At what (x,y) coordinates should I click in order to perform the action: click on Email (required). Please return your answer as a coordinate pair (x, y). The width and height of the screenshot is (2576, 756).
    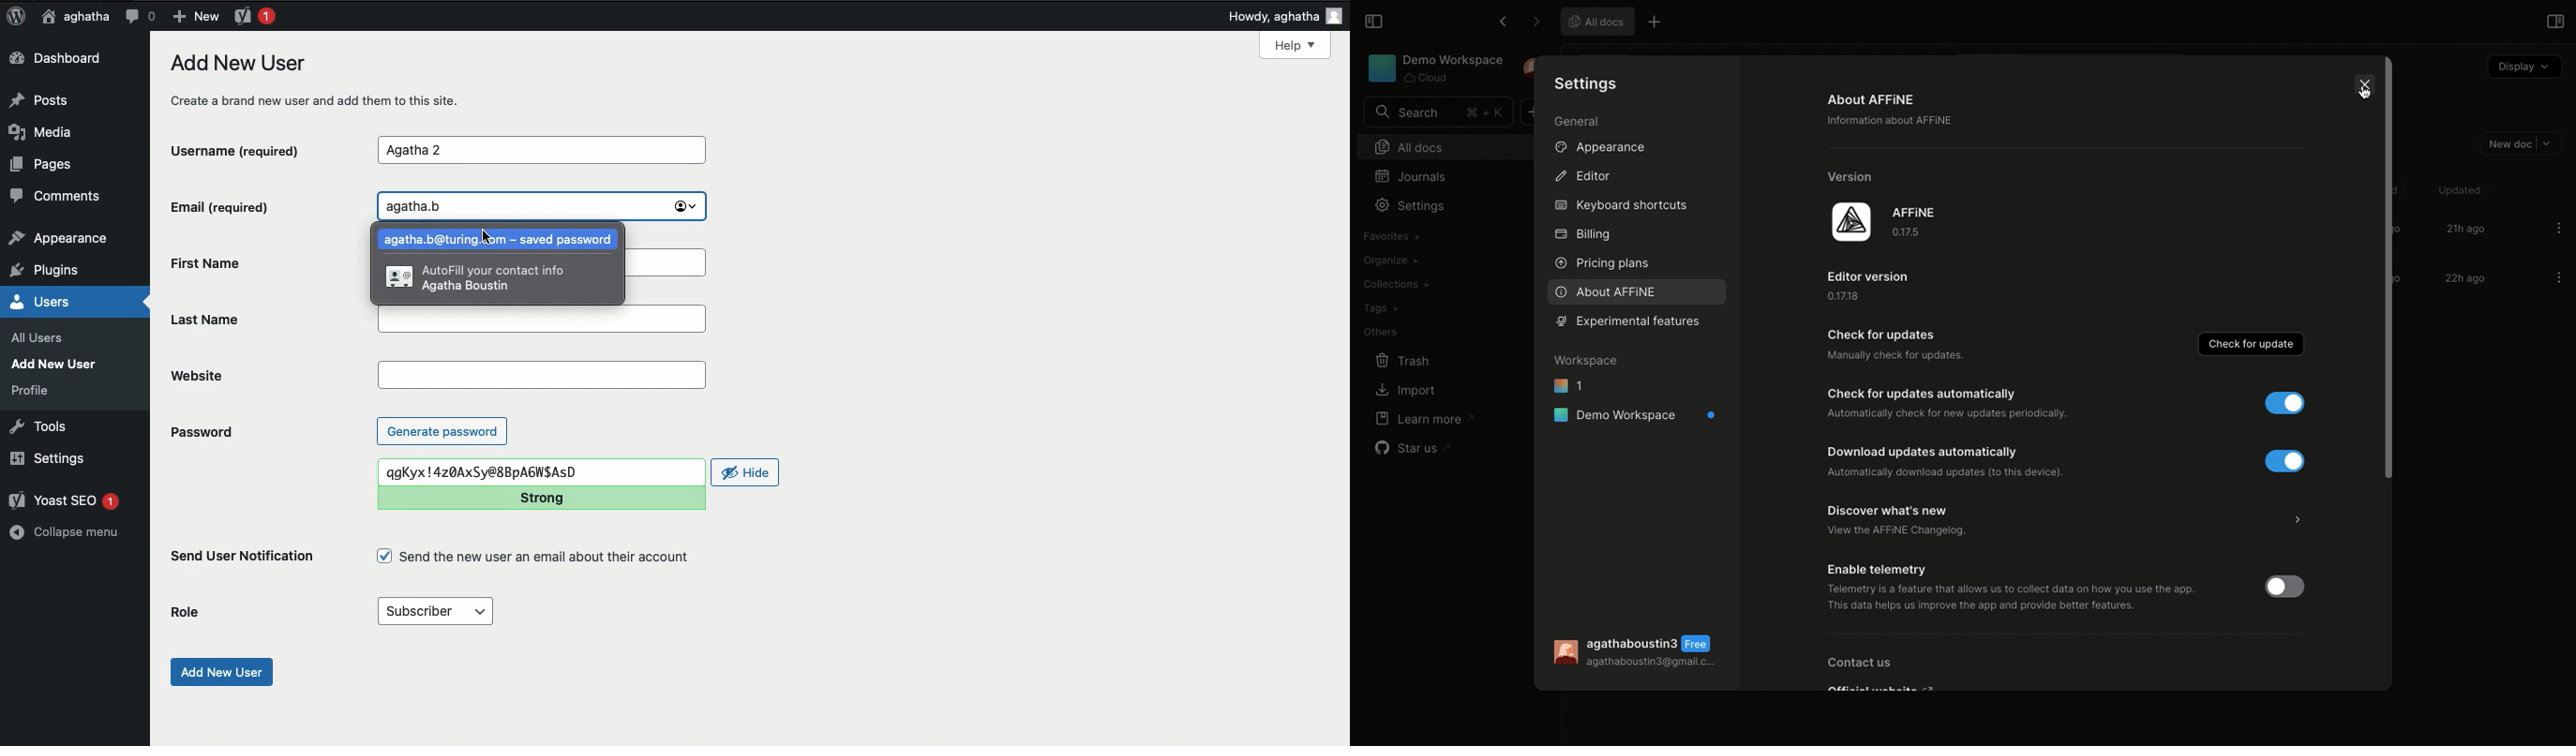
    Looking at the image, I should click on (252, 206).